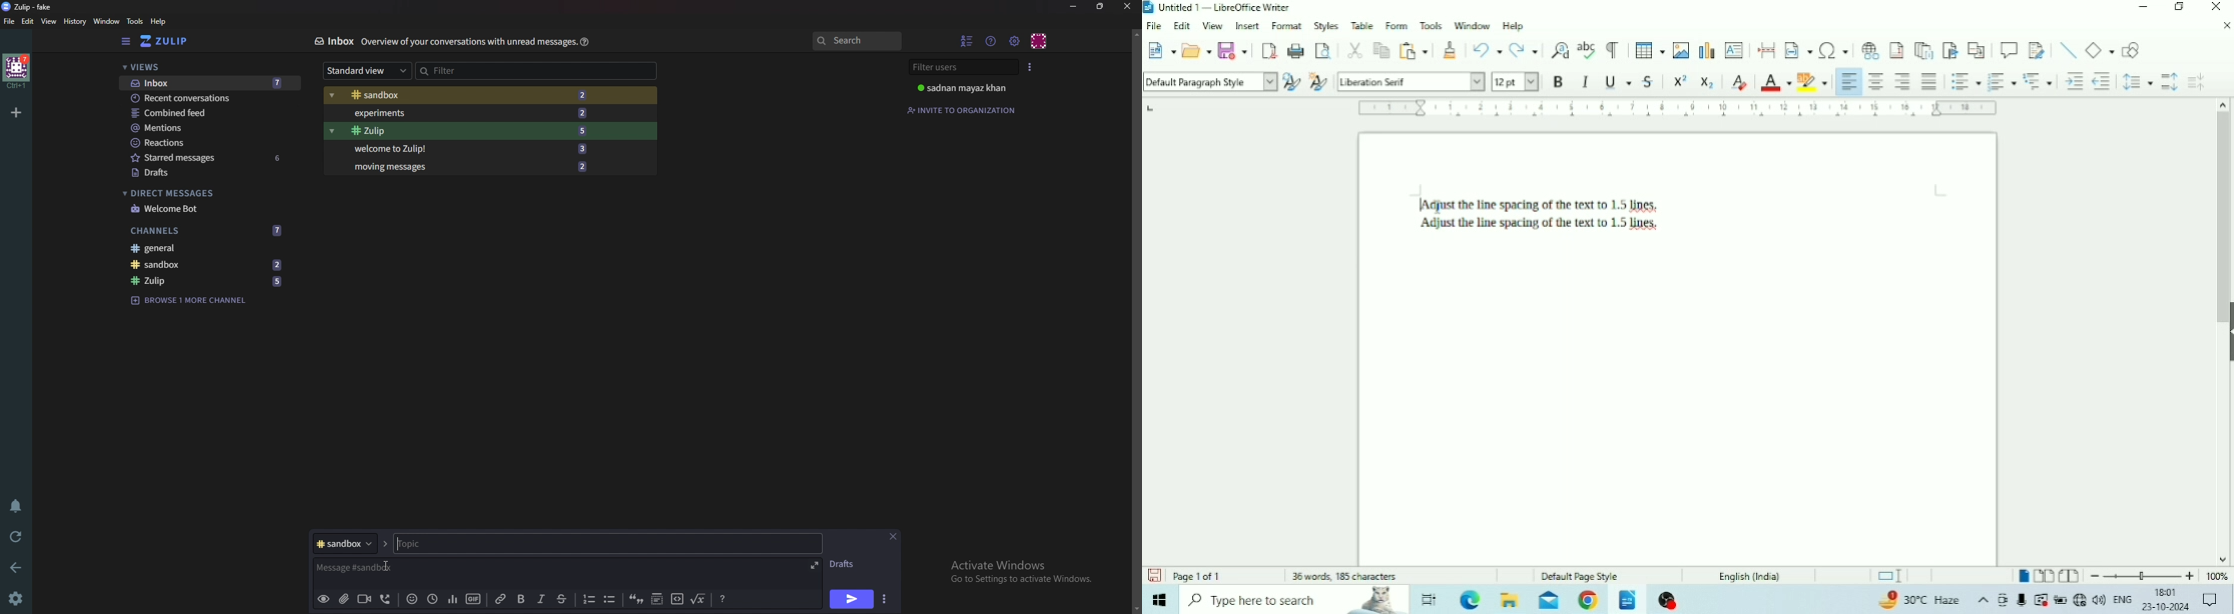 The width and height of the screenshot is (2240, 616). What do you see at coordinates (1893, 576) in the screenshot?
I see `Standard selection` at bounding box center [1893, 576].